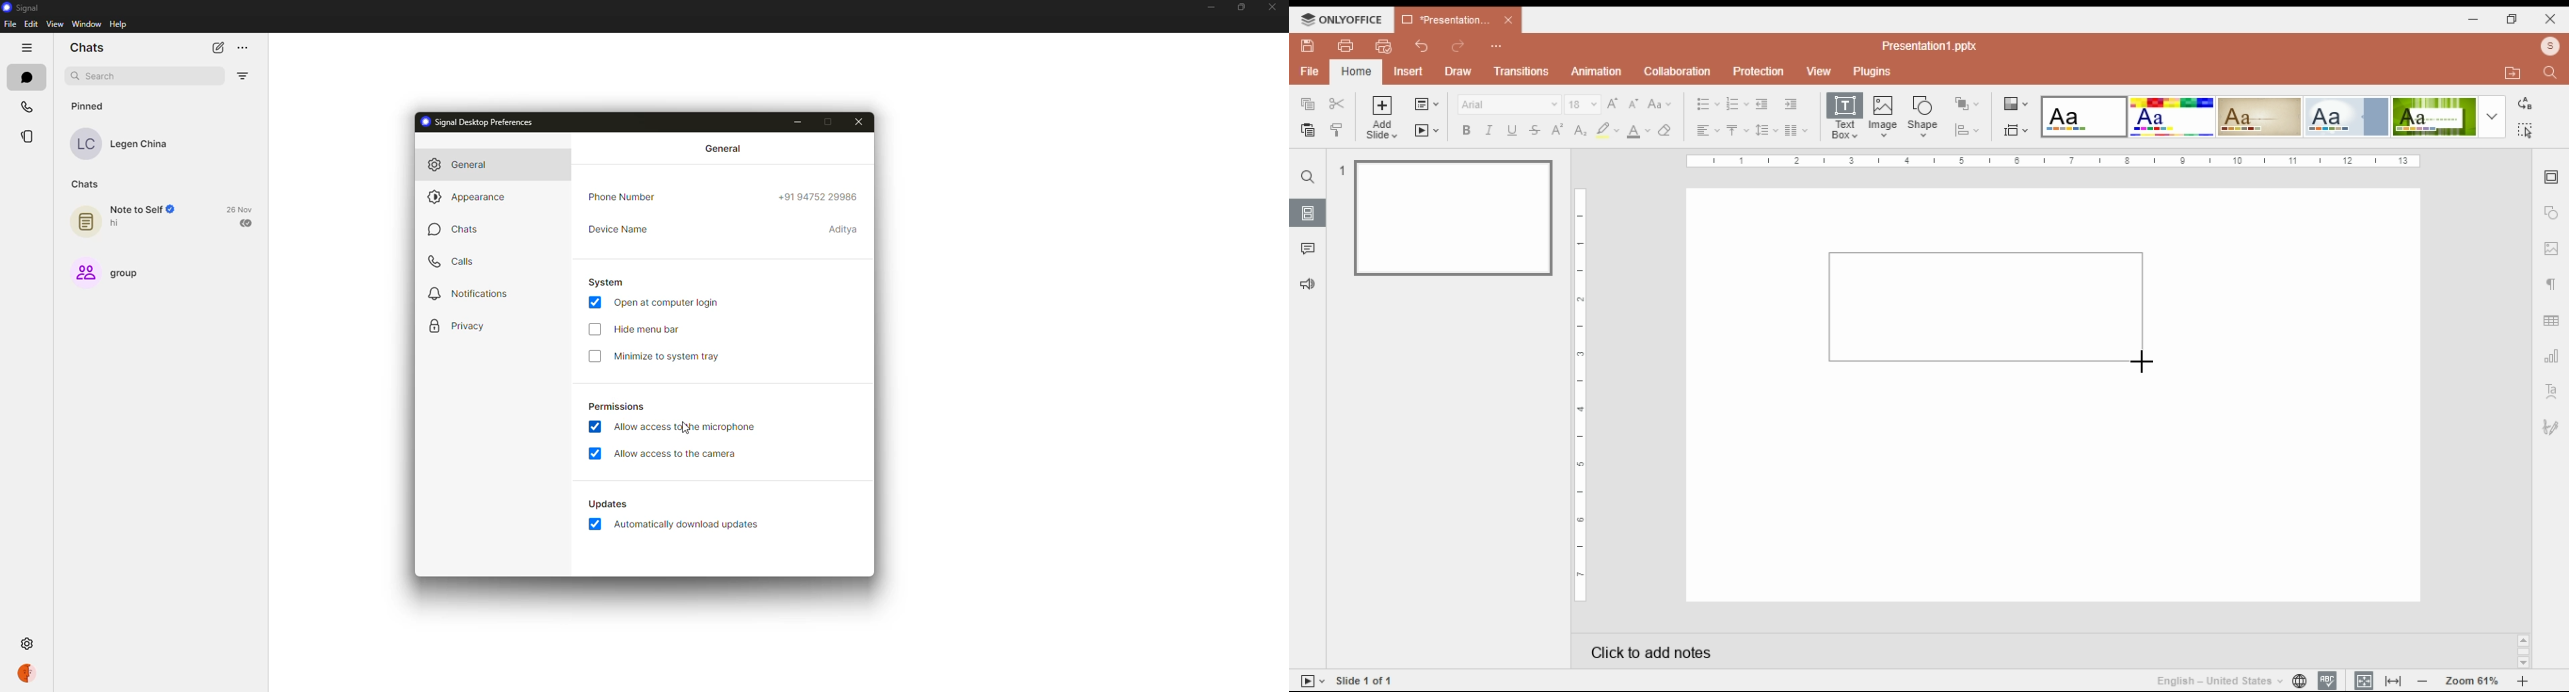 The width and height of the screenshot is (2576, 700). What do you see at coordinates (679, 455) in the screenshot?
I see `allow access to camera` at bounding box center [679, 455].